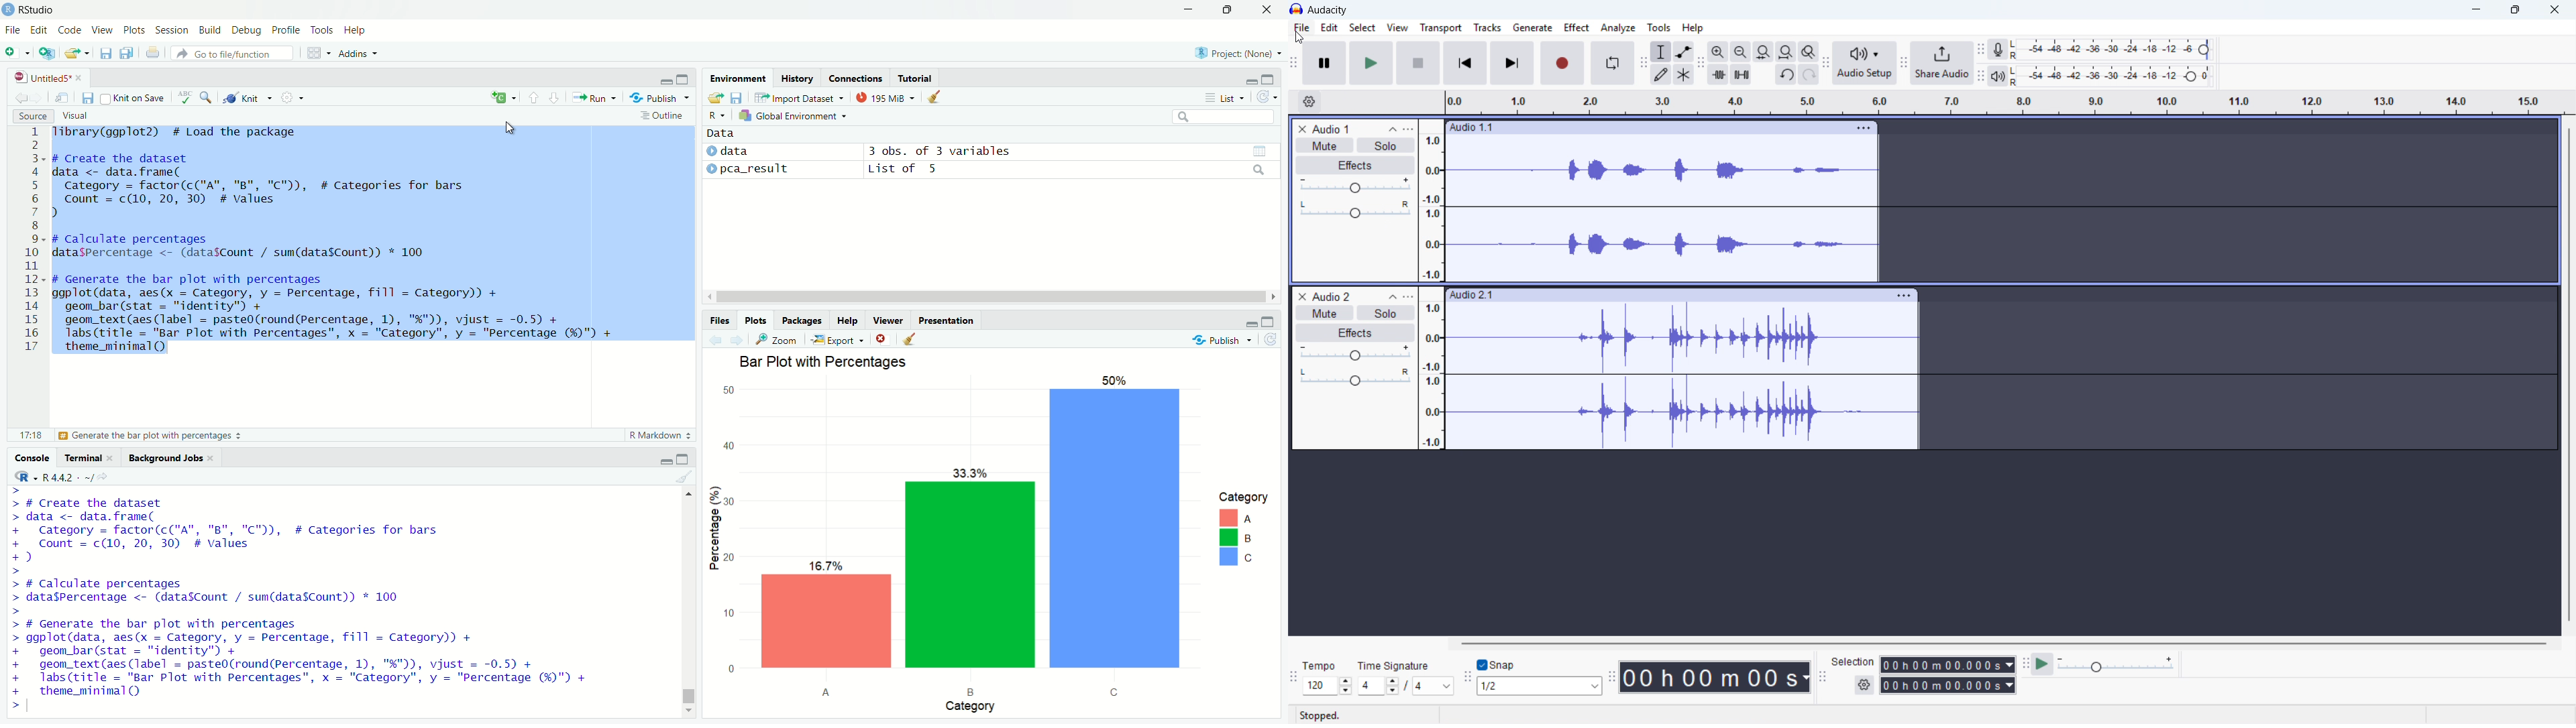 The height and width of the screenshot is (728, 2576). What do you see at coordinates (722, 133) in the screenshot?
I see `data` at bounding box center [722, 133].